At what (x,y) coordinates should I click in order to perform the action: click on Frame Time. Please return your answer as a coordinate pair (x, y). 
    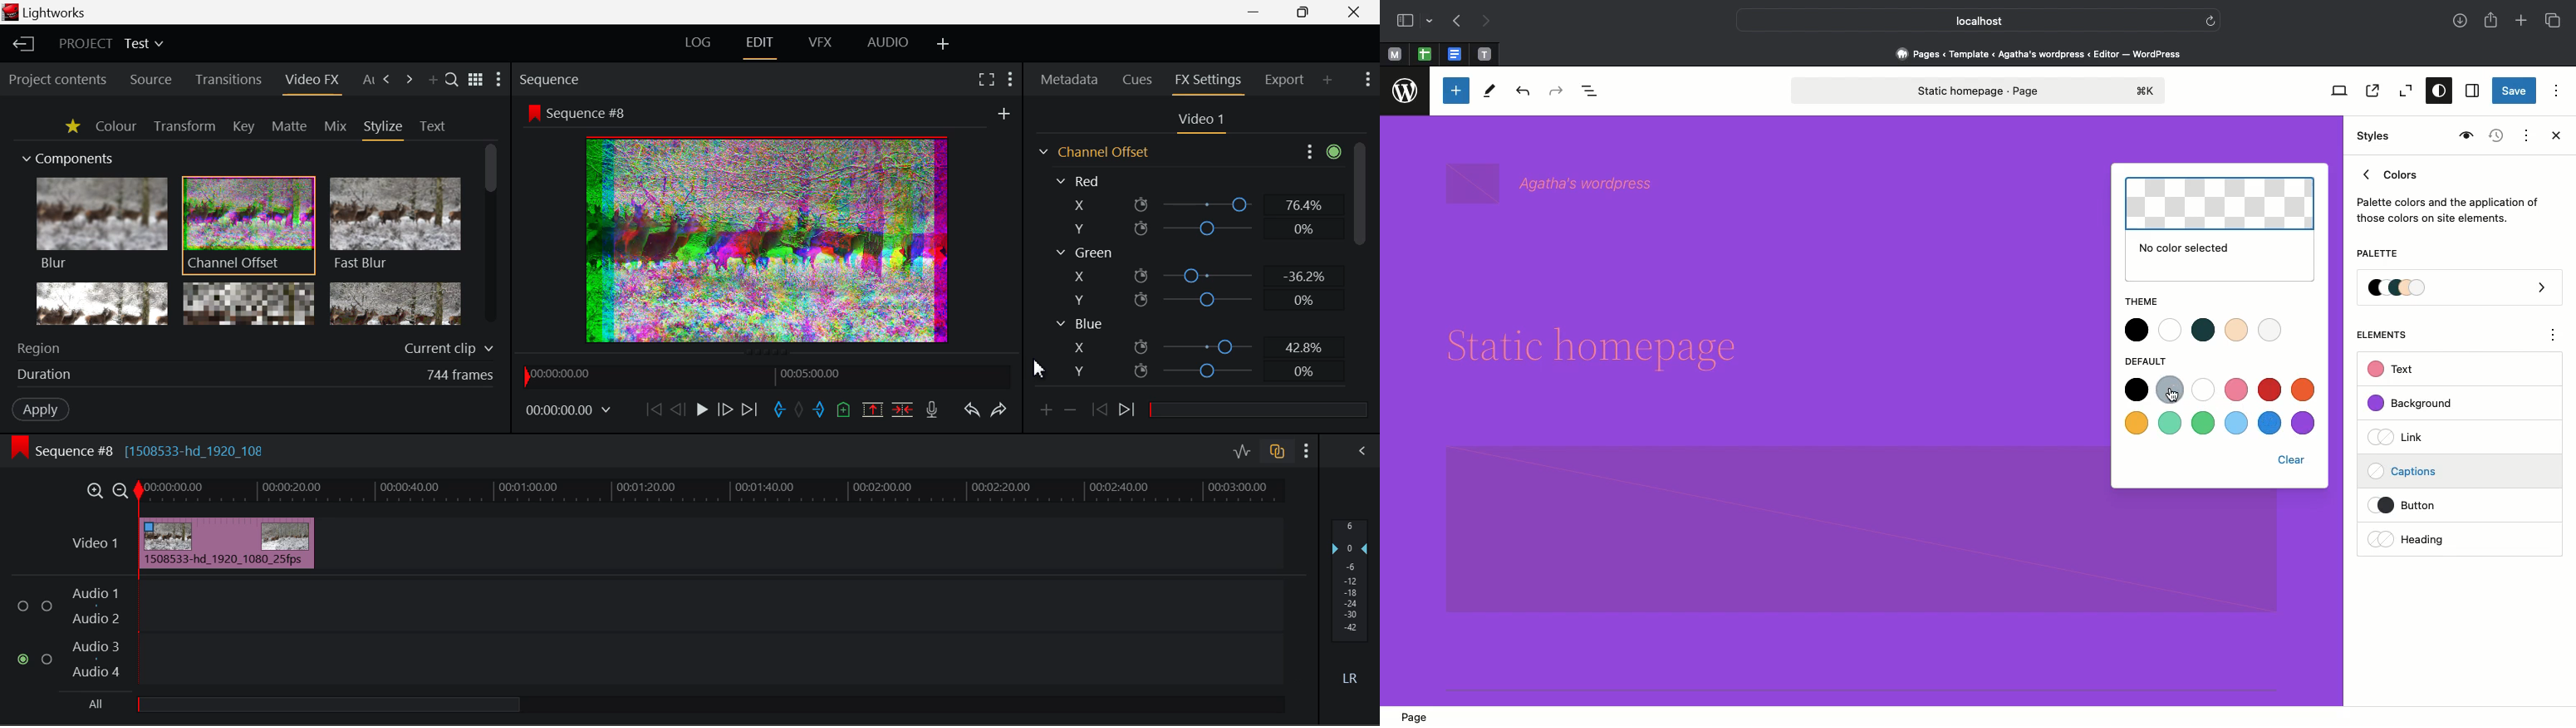
    Looking at the image, I should click on (569, 412).